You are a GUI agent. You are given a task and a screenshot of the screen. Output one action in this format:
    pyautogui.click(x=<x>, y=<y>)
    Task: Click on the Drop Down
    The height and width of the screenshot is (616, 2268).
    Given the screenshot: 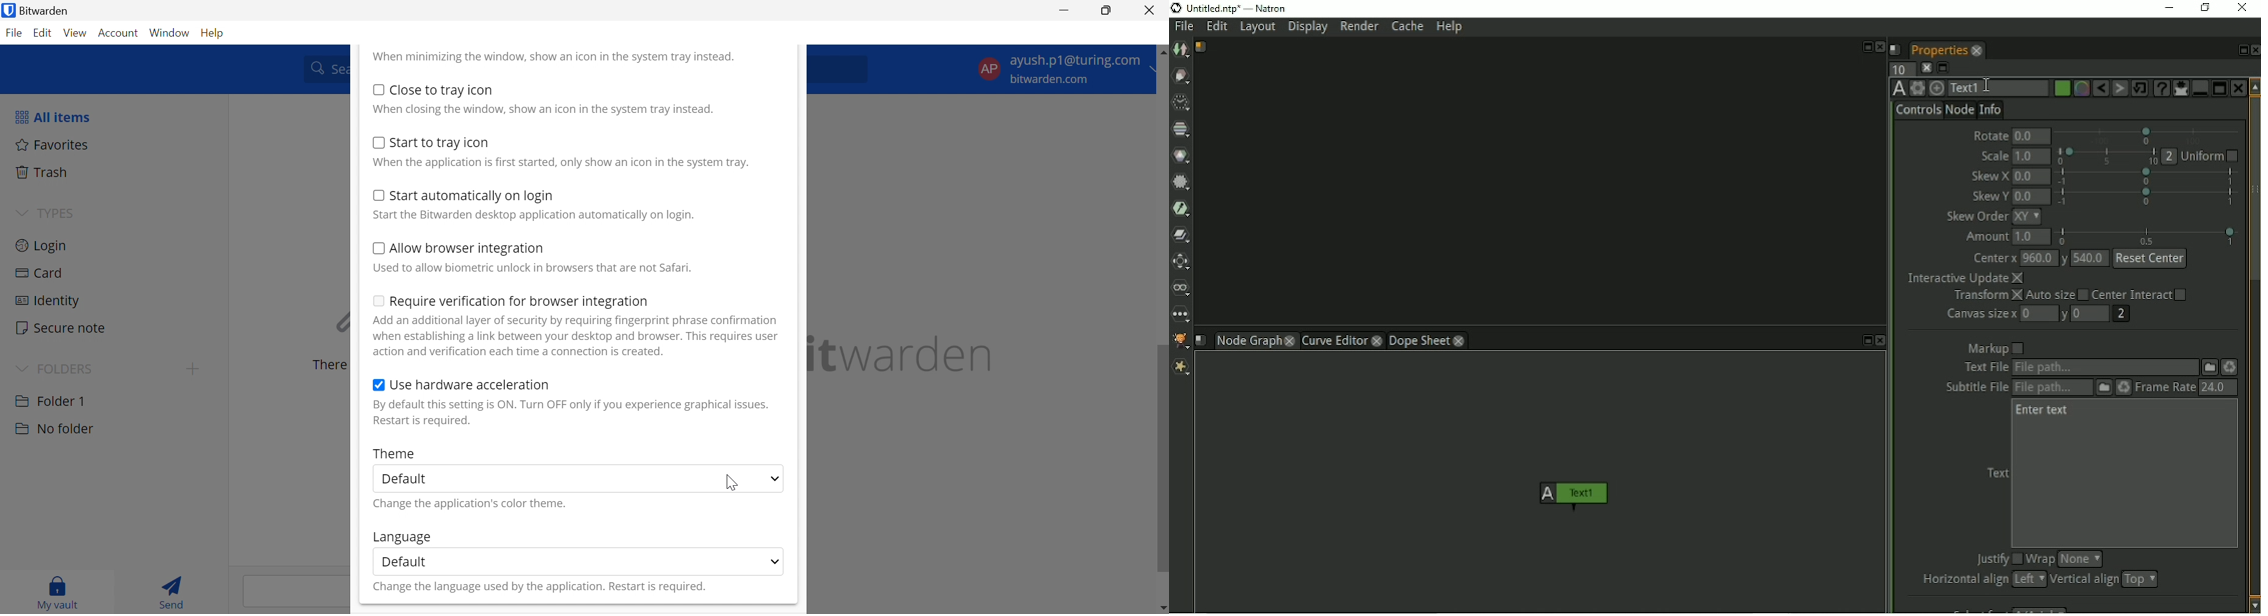 What is the action you would take?
    pyautogui.click(x=775, y=479)
    